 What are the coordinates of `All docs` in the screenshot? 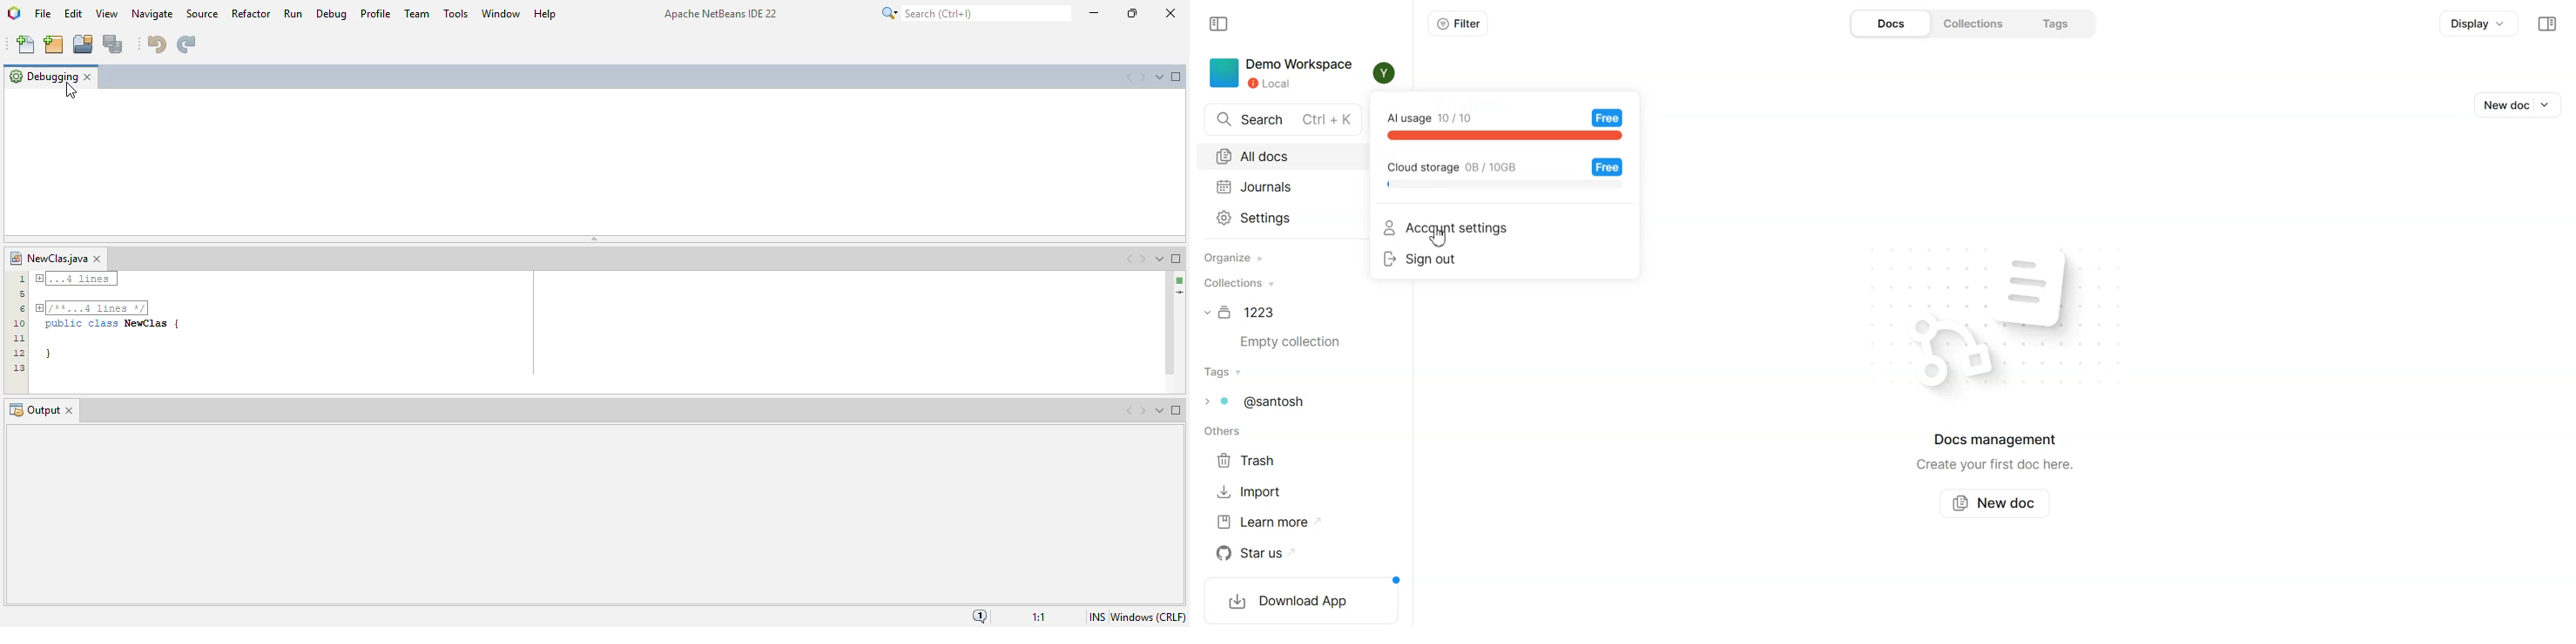 It's located at (1287, 155).